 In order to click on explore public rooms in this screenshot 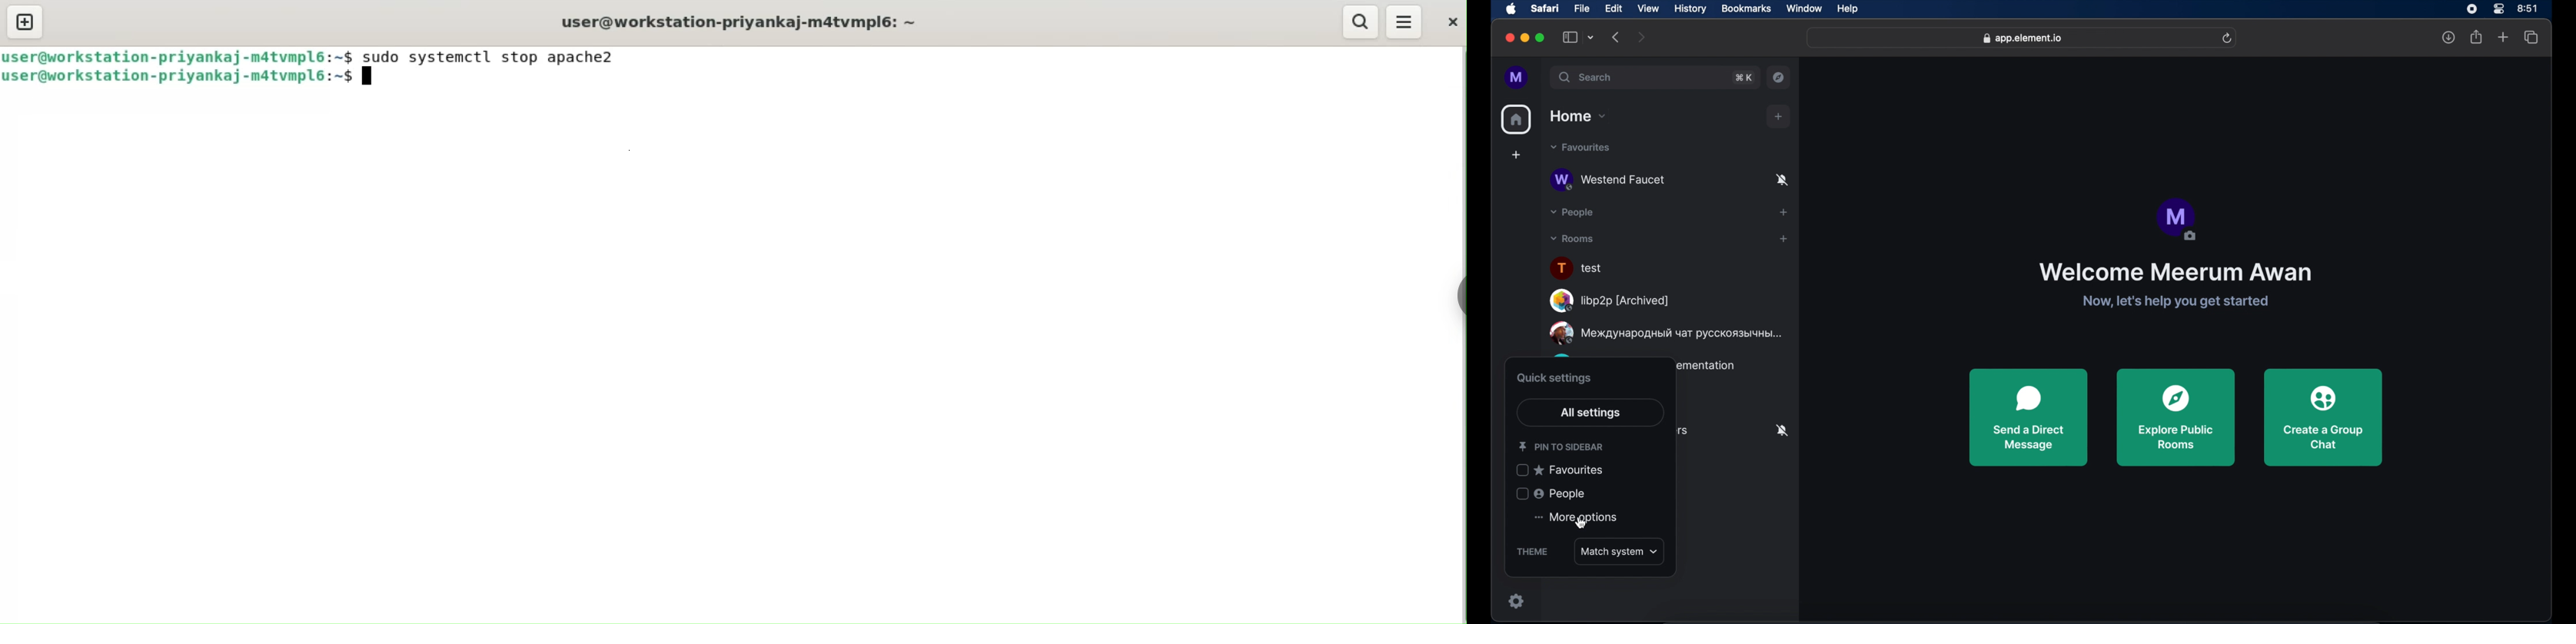, I will do `click(1779, 78)`.